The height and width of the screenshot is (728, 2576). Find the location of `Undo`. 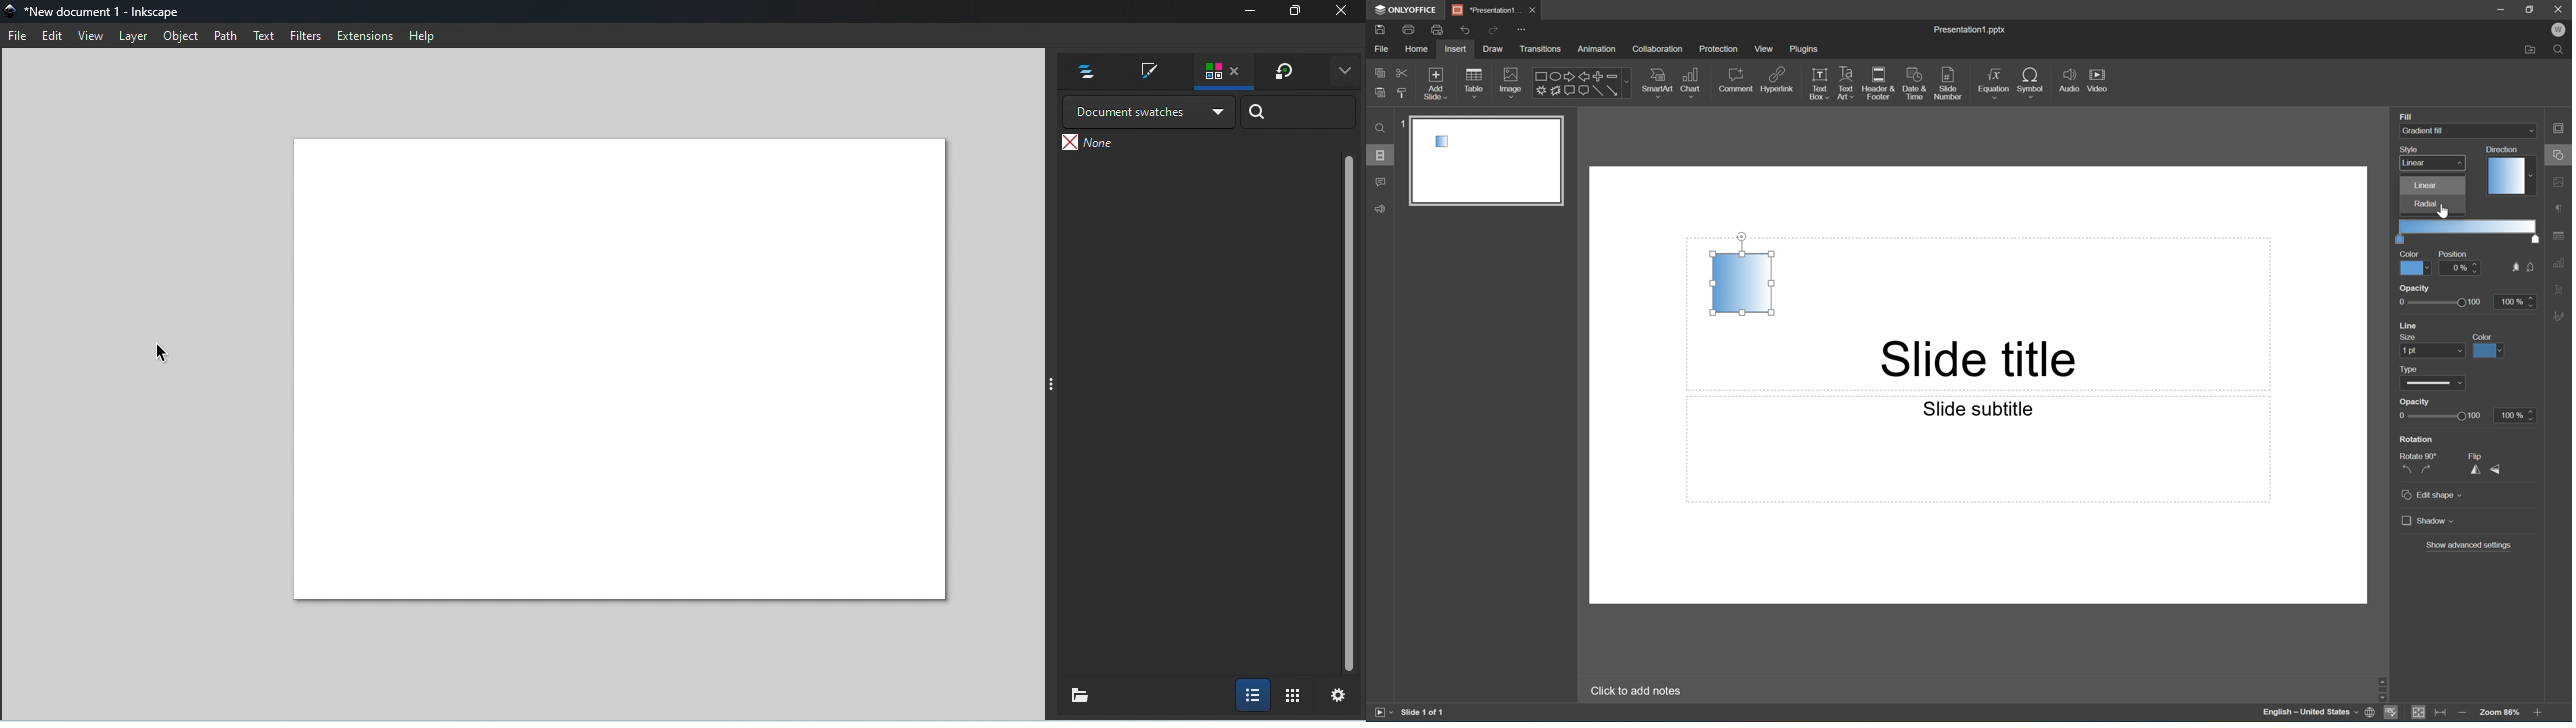

Undo is located at coordinates (1465, 31).